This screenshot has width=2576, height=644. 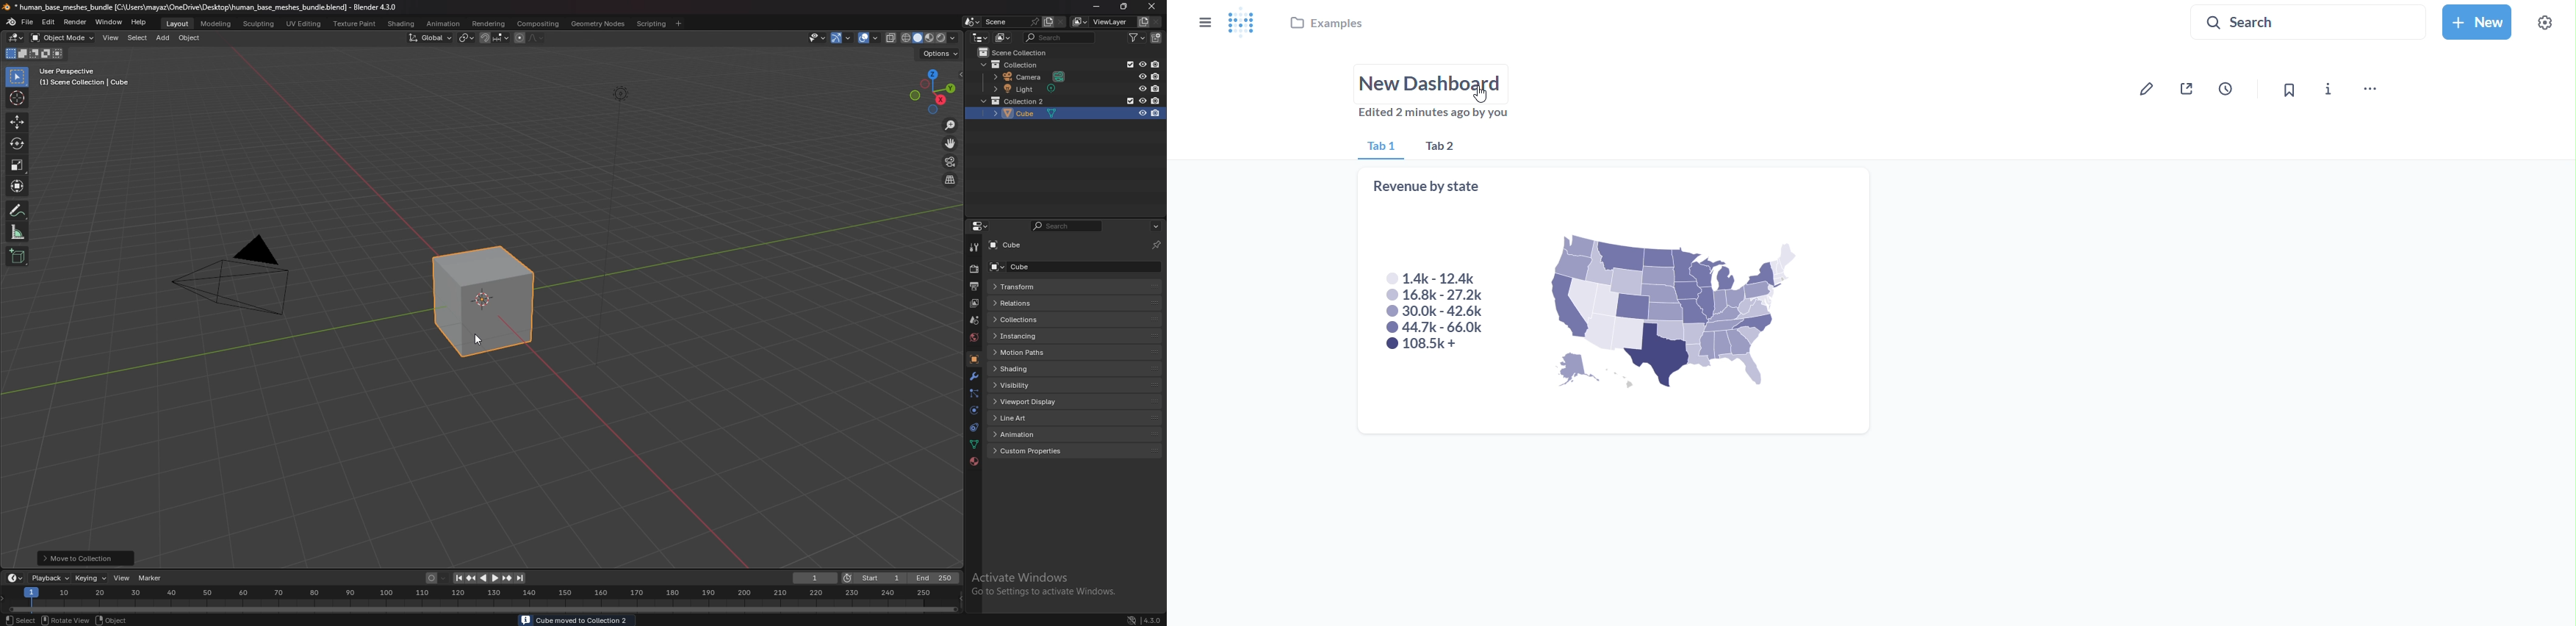 I want to click on cube, so click(x=489, y=298).